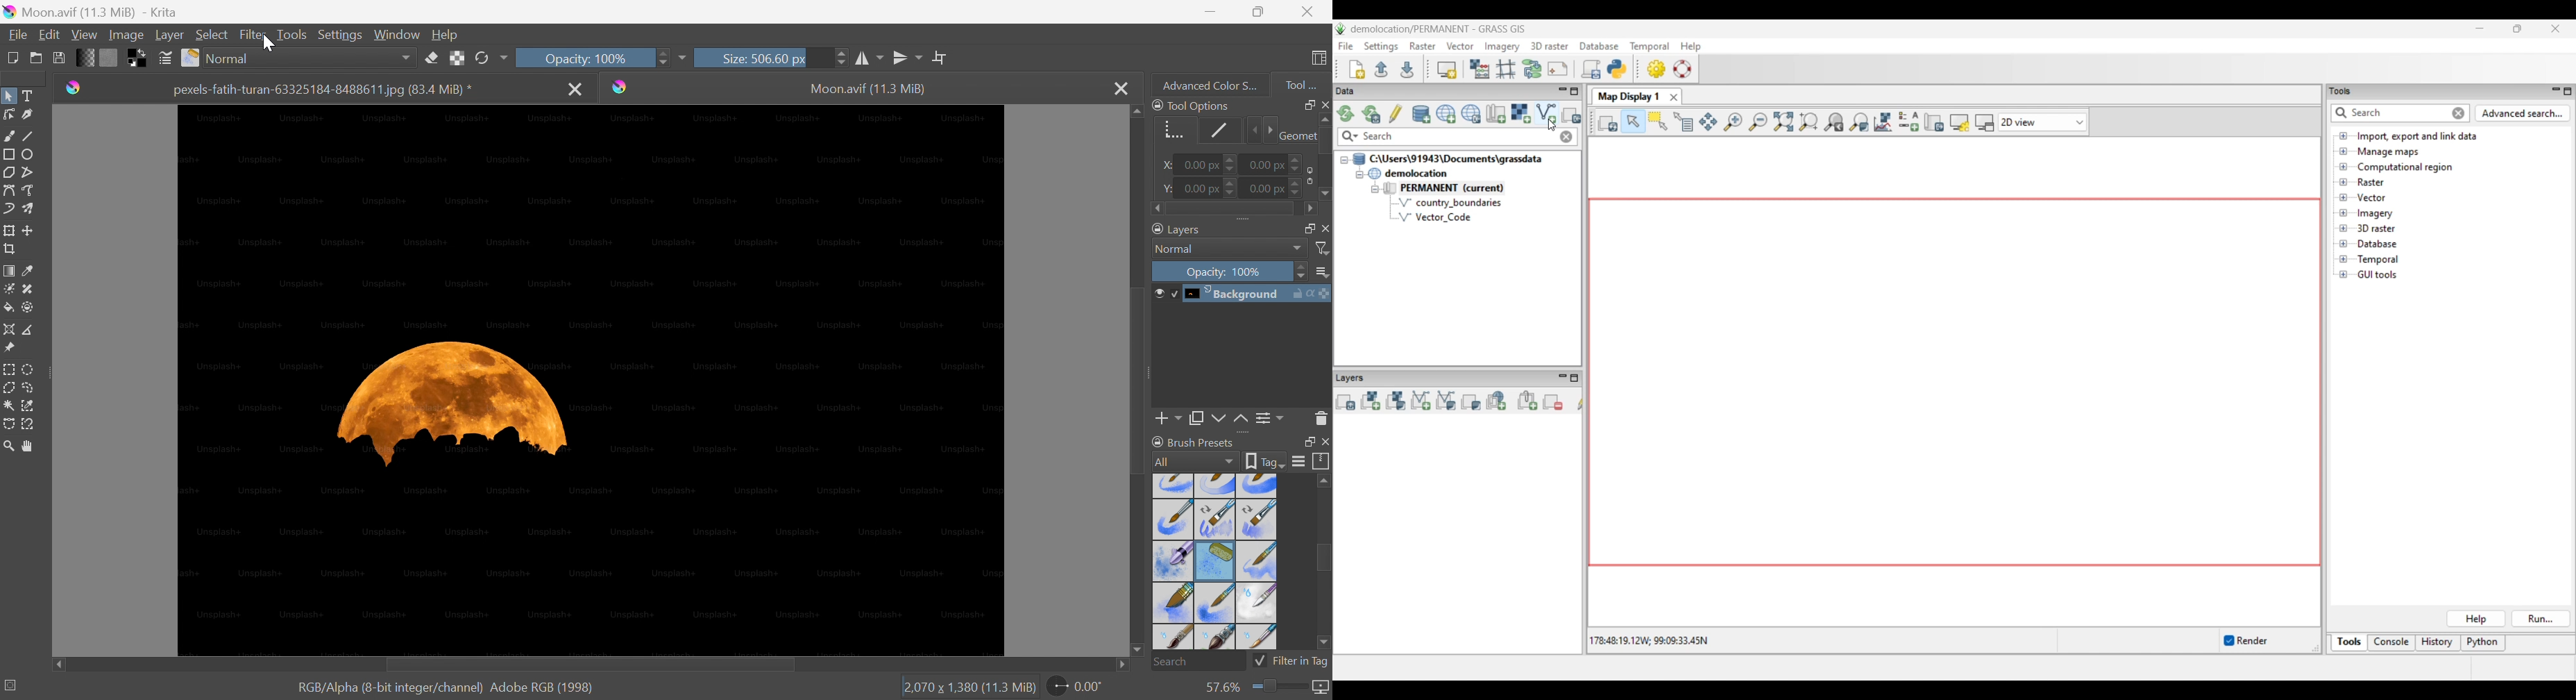  I want to click on Rectangle tool, so click(8, 154).